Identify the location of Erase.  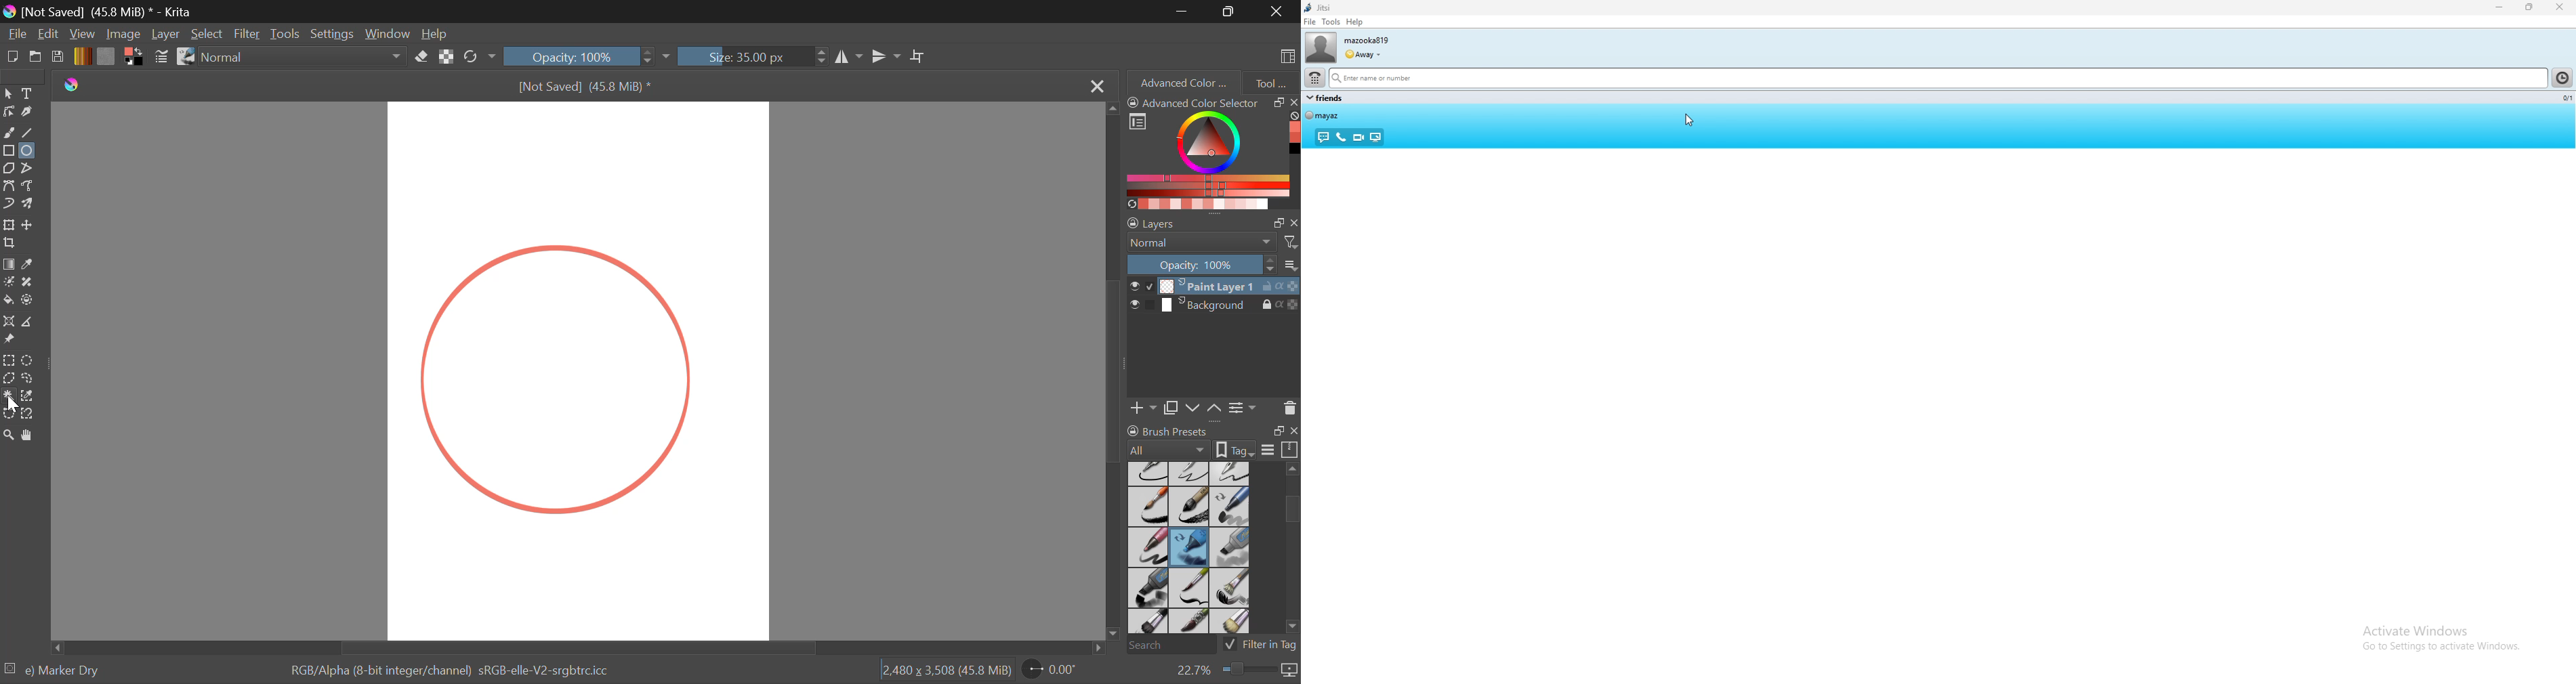
(424, 59).